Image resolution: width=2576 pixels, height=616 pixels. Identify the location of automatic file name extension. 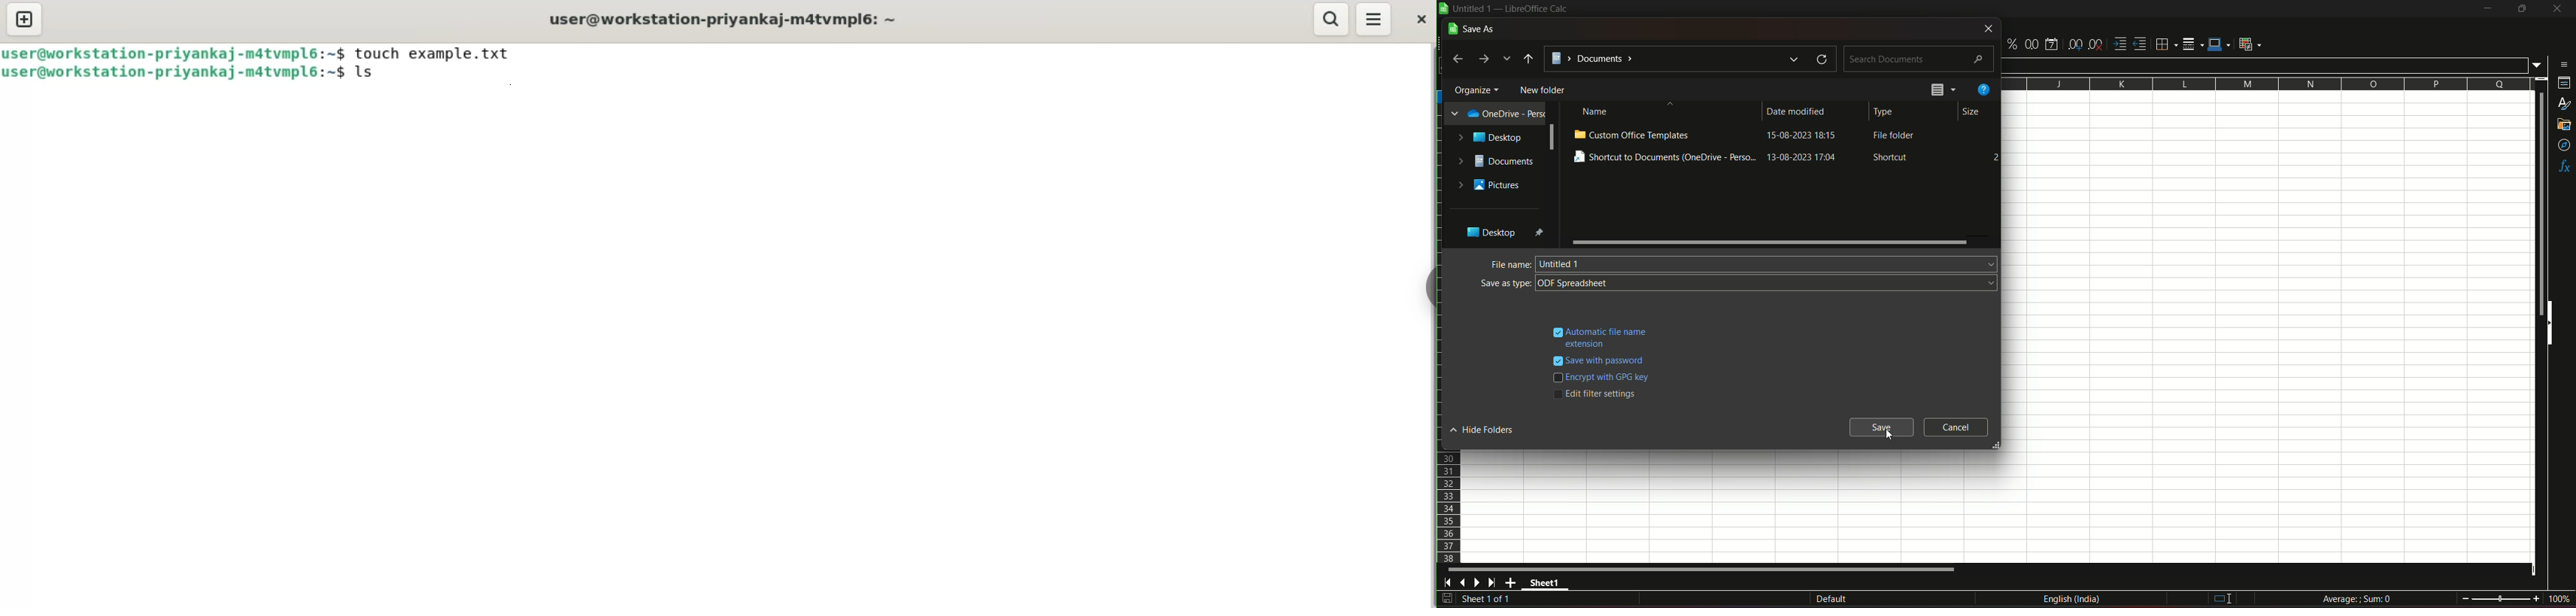
(1609, 336).